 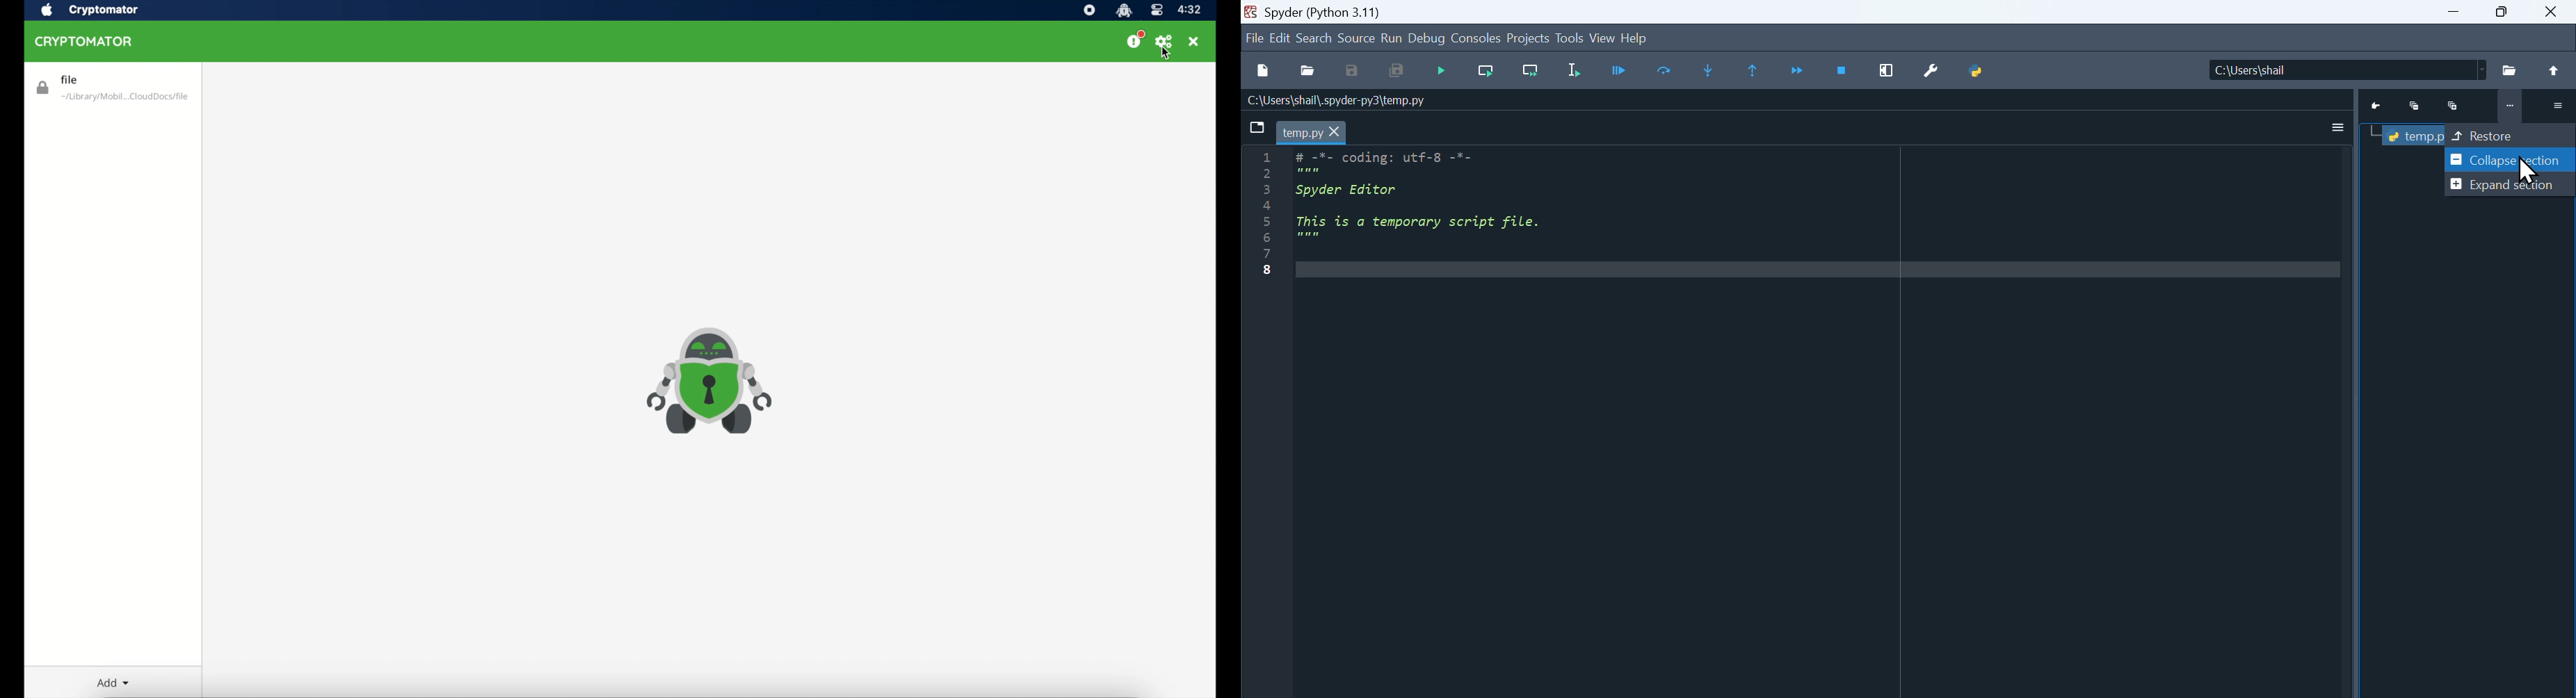 I want to click on Maximize current window, so click(x=1887, y=71).